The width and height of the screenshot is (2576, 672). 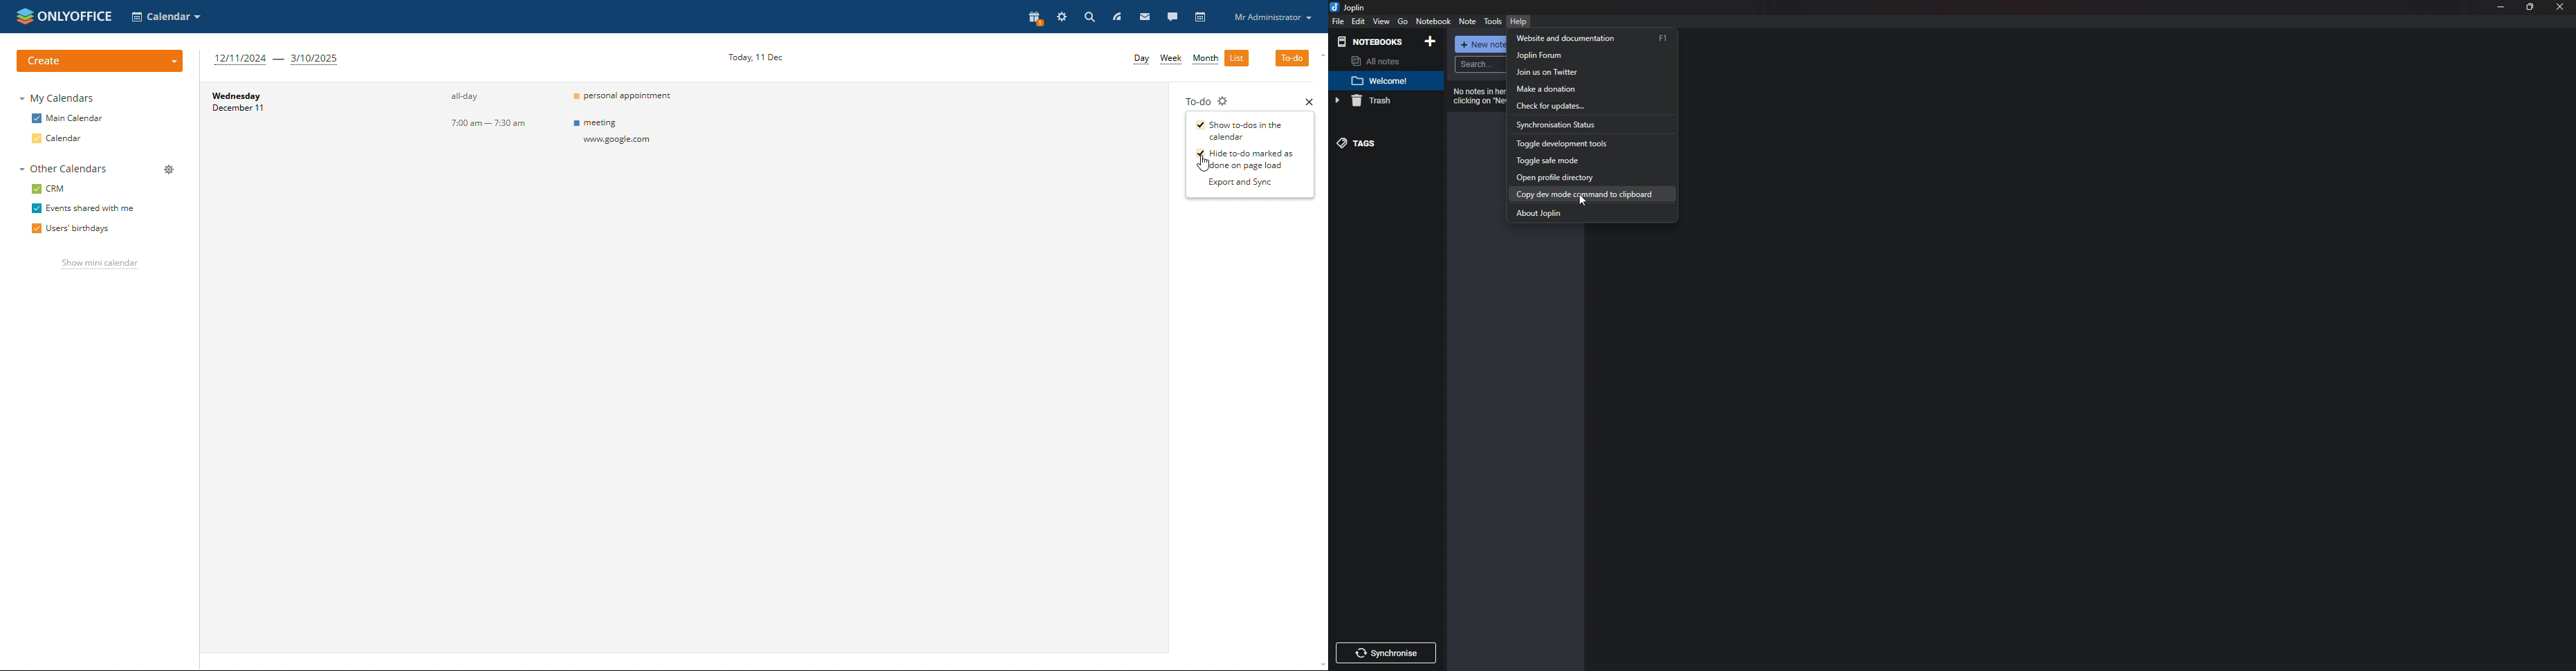 What do you see at coordinates (756, 57) in the screenshot?
I see `current date` at bounding box center [756, 57].